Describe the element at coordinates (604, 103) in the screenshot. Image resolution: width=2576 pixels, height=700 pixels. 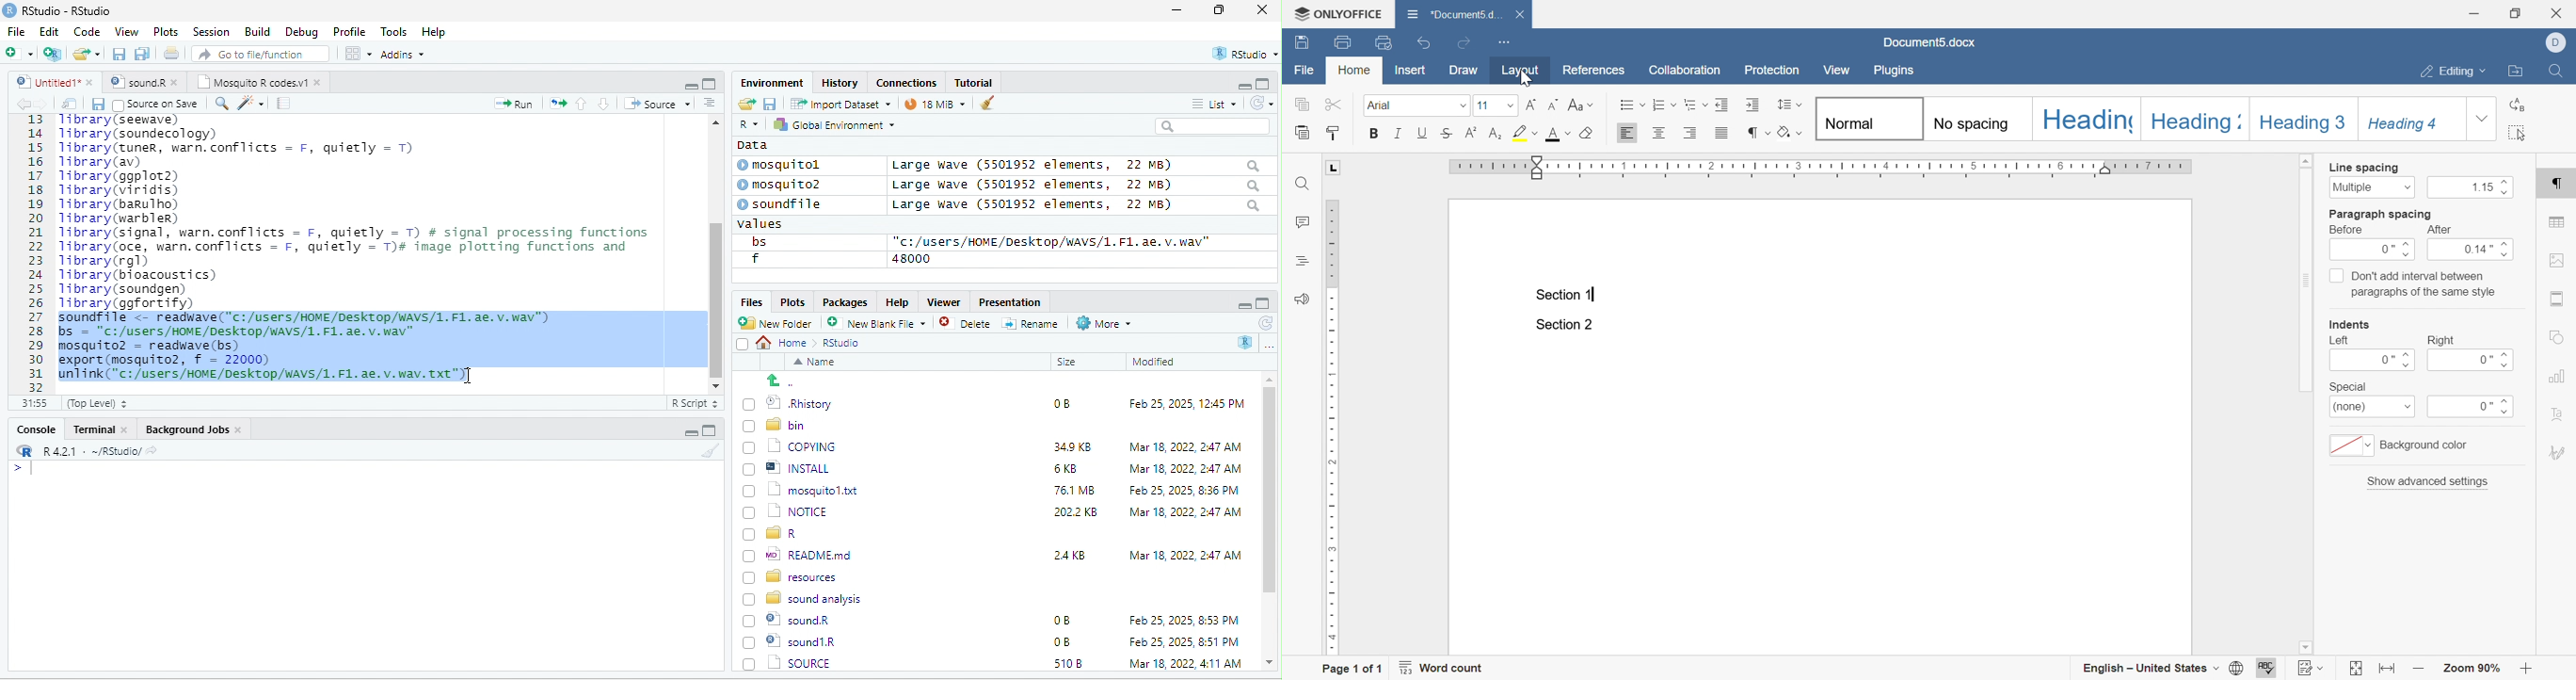
I see `down` at that location.